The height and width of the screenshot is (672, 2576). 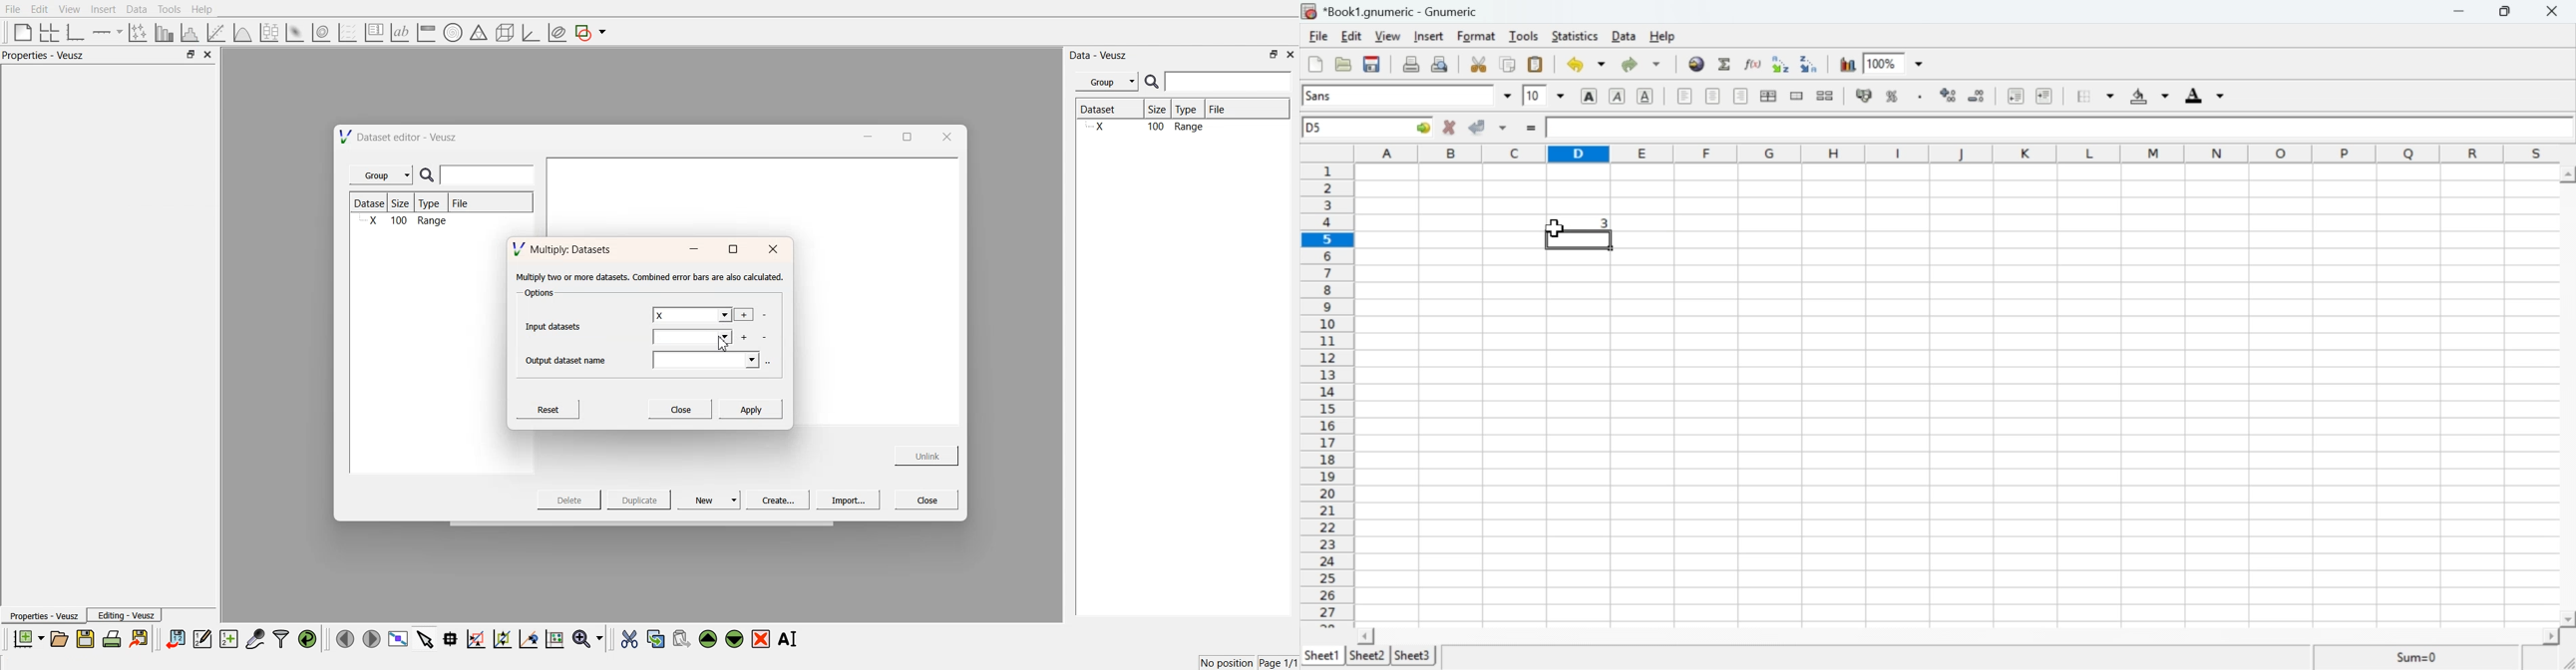 I want to click on draw a rectangle on zoom graph axes, so click(x=475, y=638).